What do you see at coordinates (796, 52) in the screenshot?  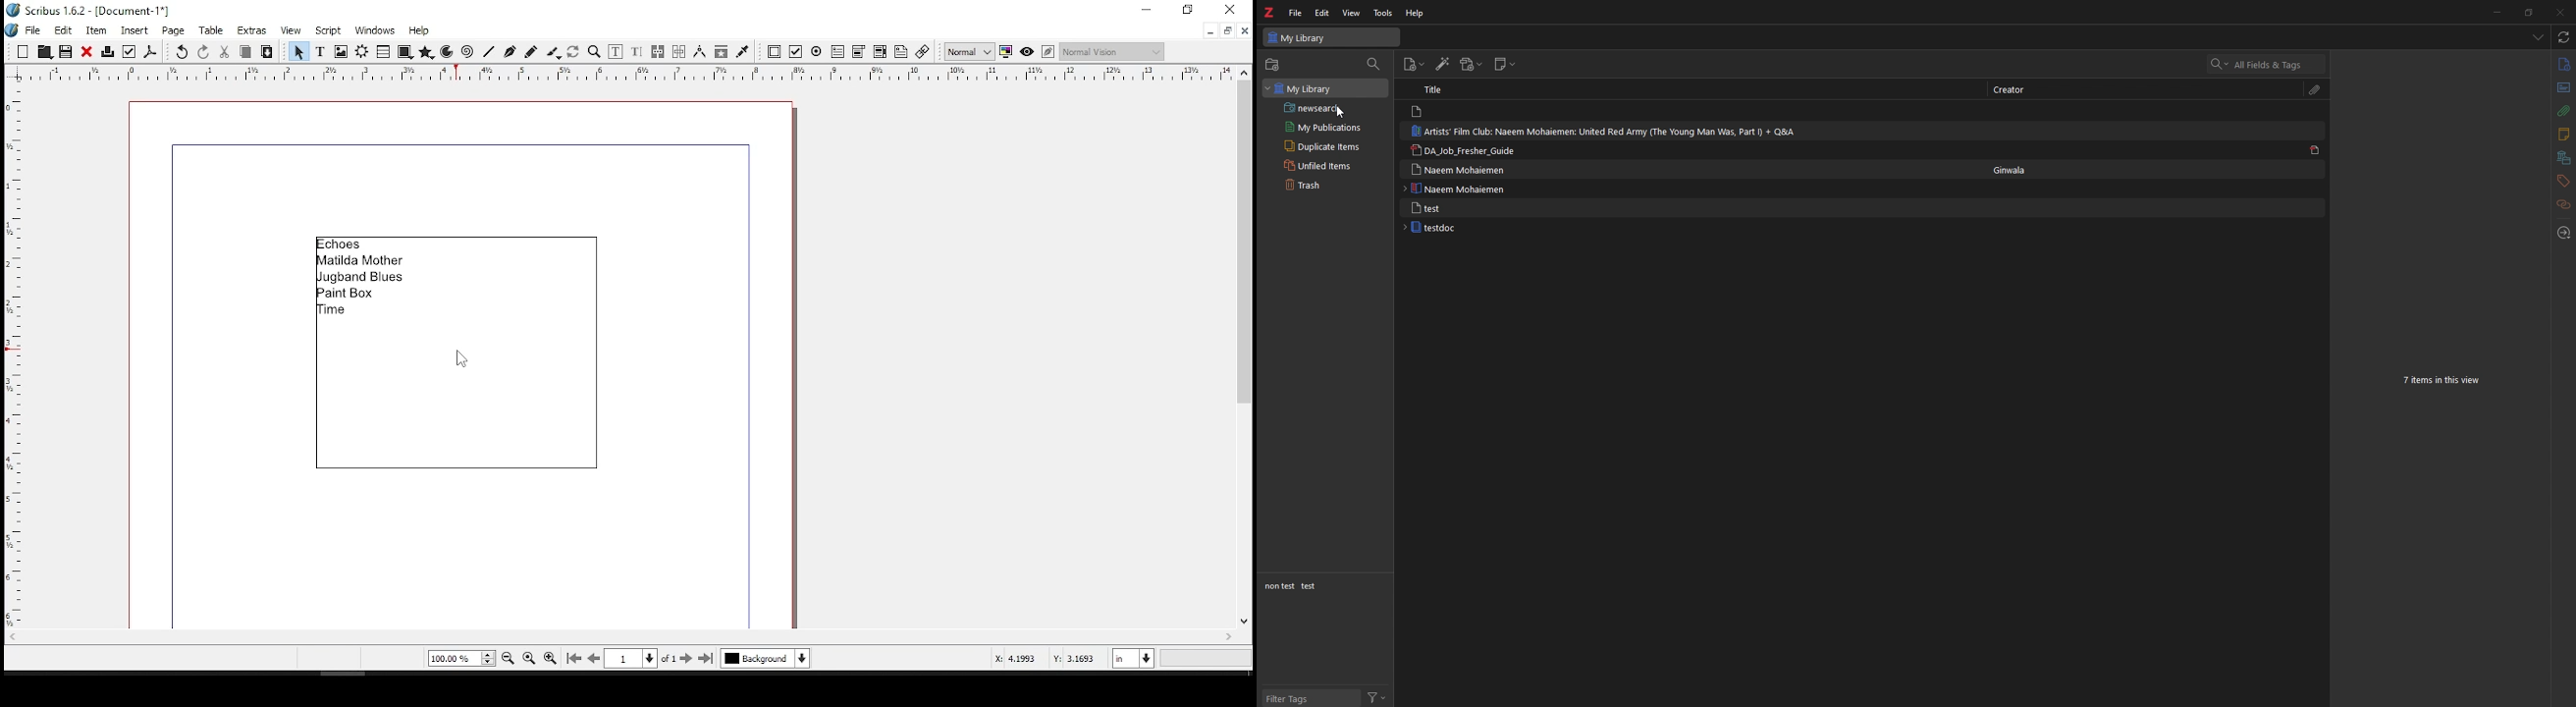 I see `PDF check button` at bounding box center [796, 52].